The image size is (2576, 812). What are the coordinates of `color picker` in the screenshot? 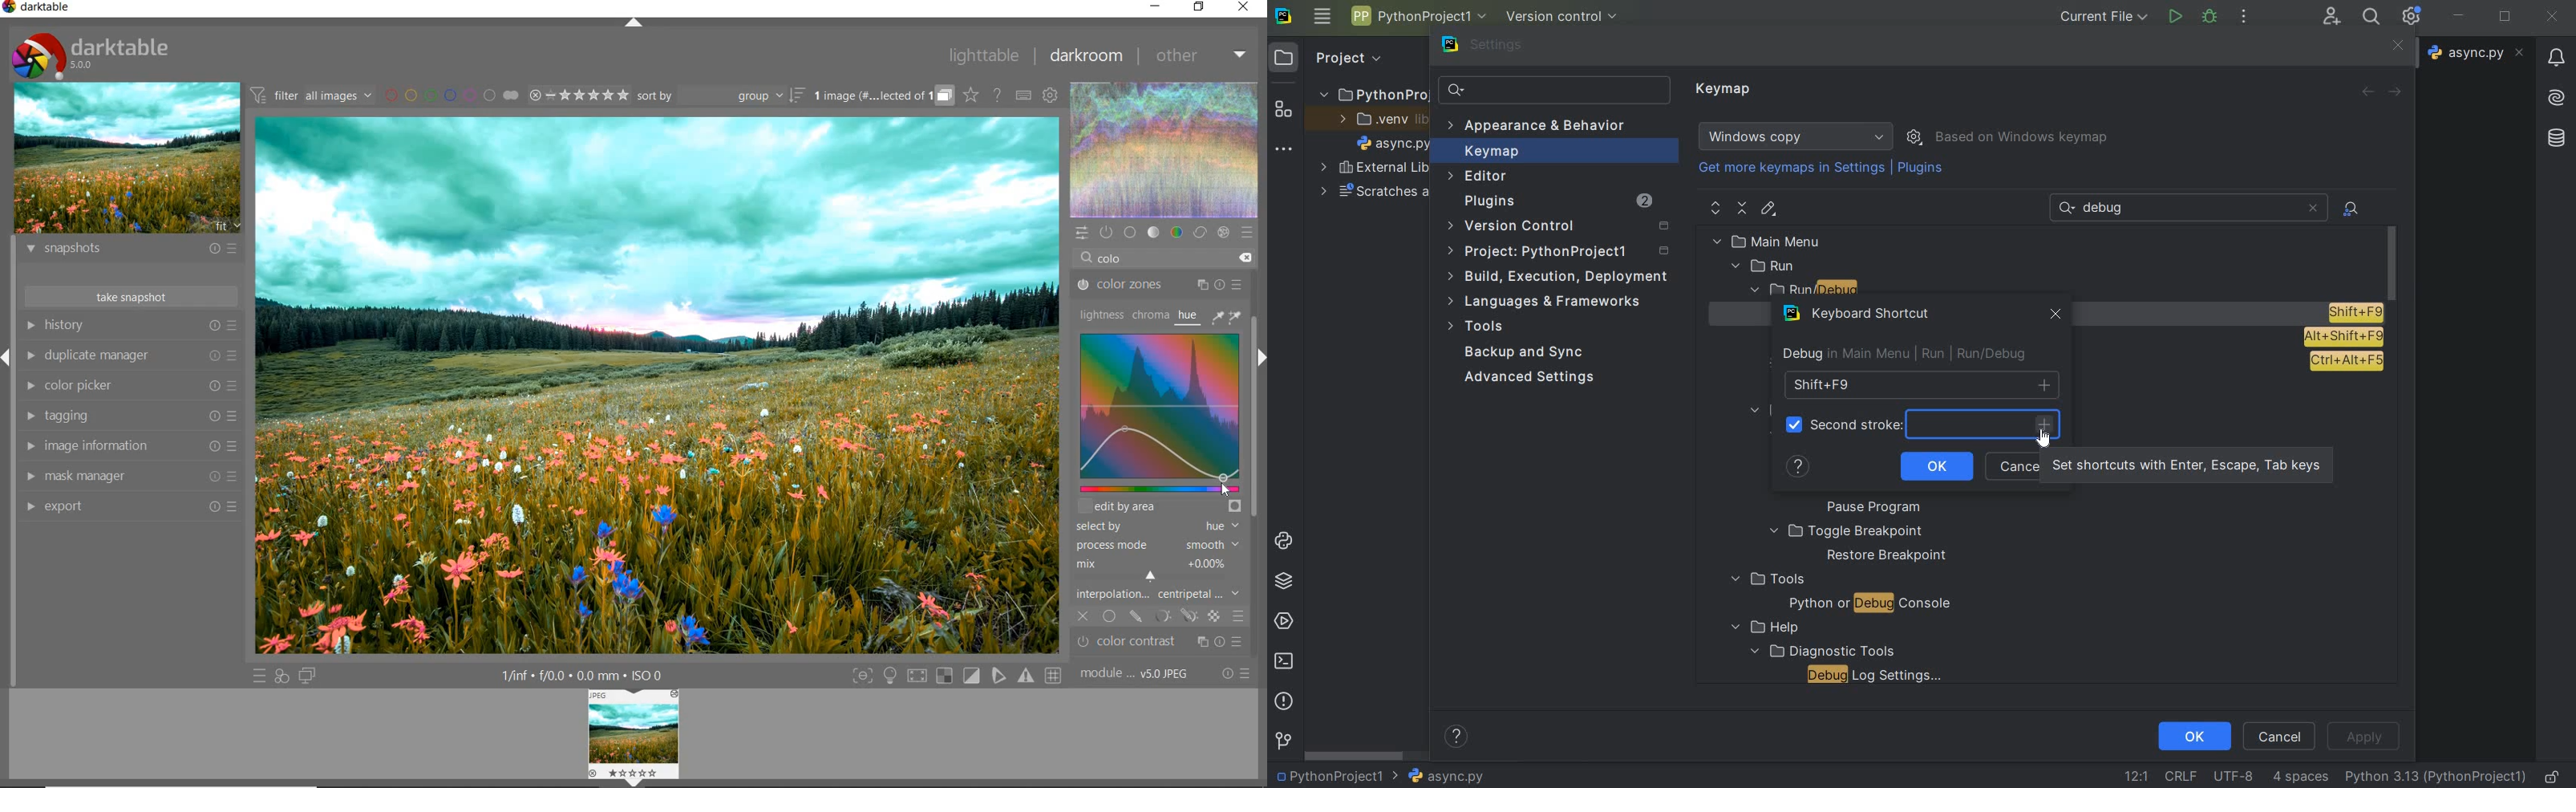 It's located at (131, 385).